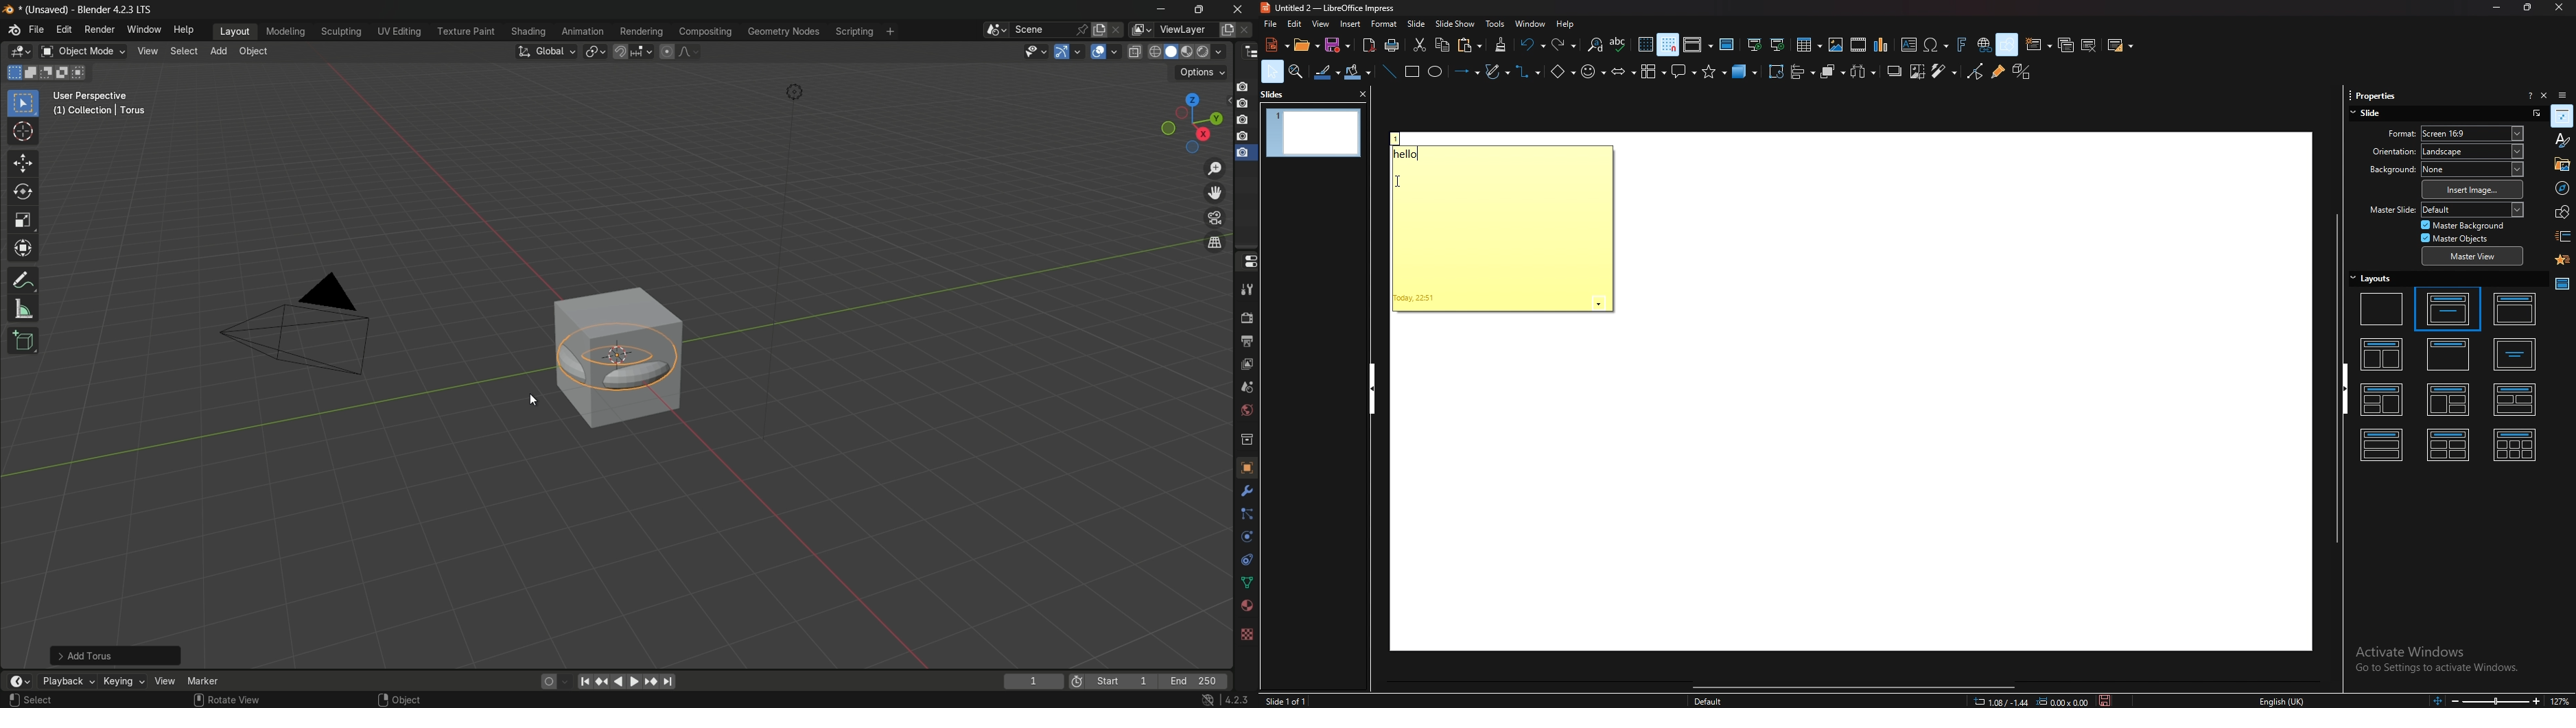  Describe the element at coordinates (2472, 209) in the screenshot. I see `master slide default` at that location.